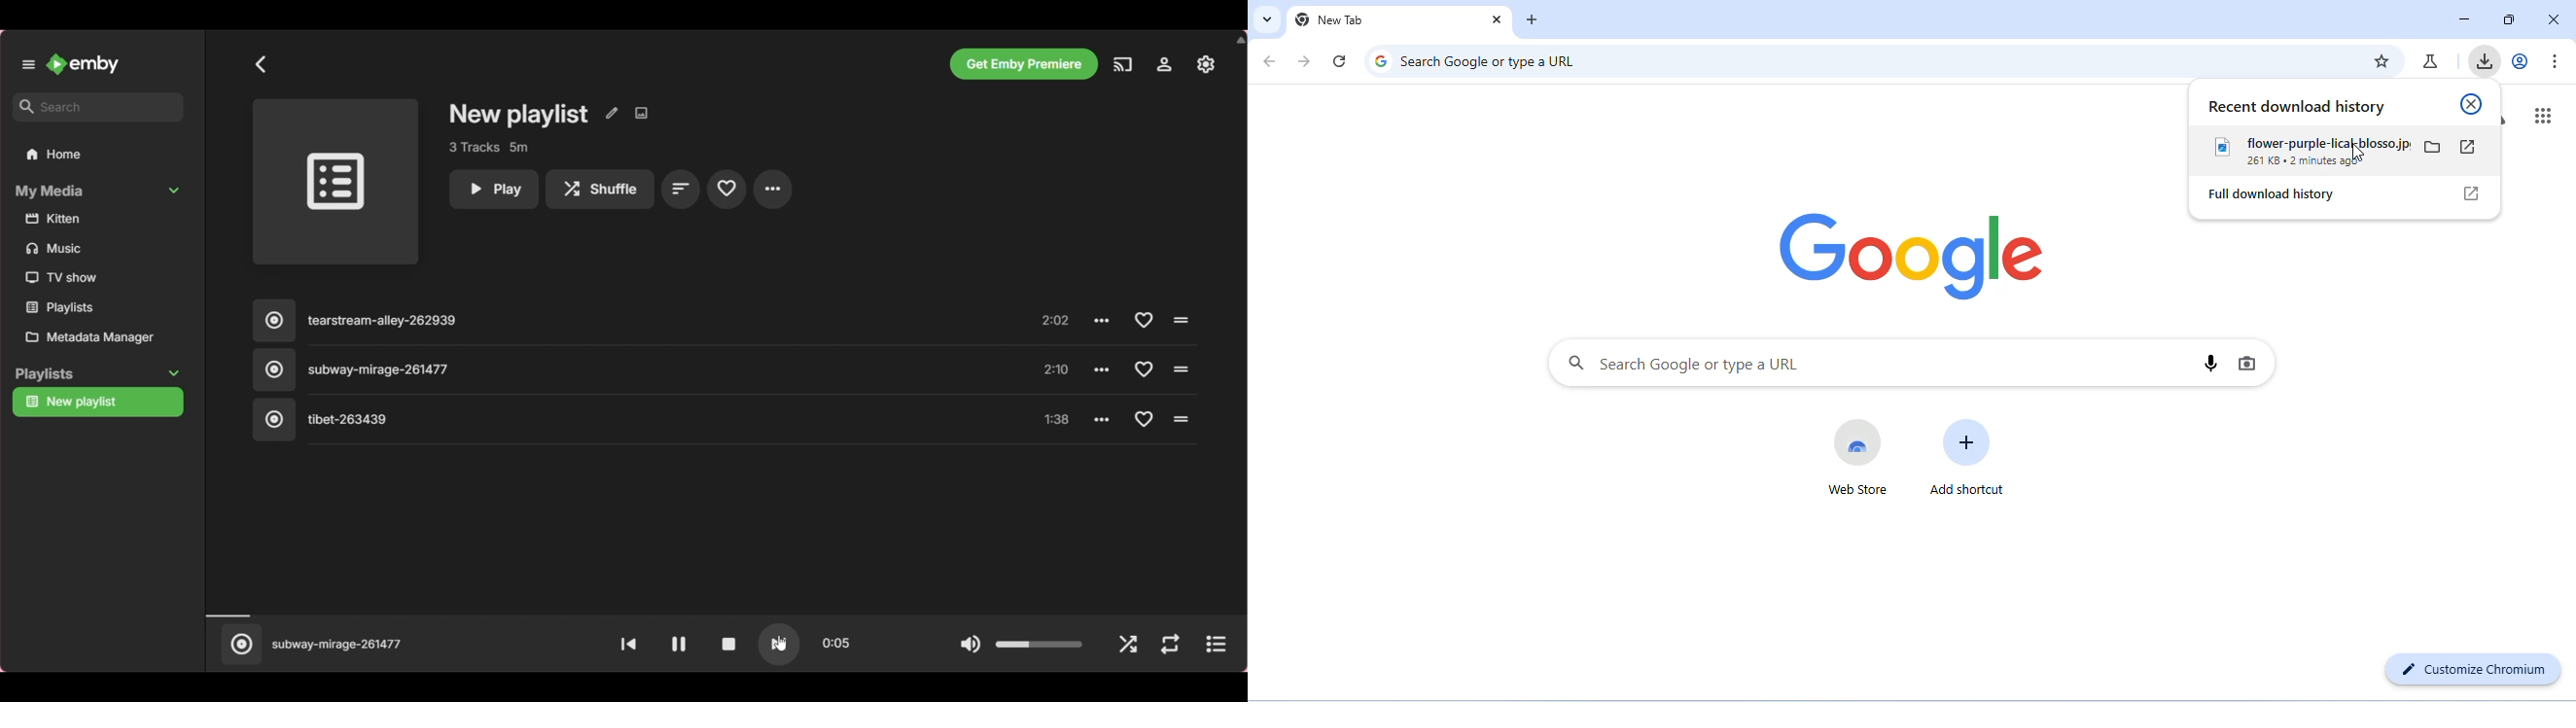 Image resolution: width=2576 pixels, height=728 pixels. I want to click on options, so click(1105, 317).